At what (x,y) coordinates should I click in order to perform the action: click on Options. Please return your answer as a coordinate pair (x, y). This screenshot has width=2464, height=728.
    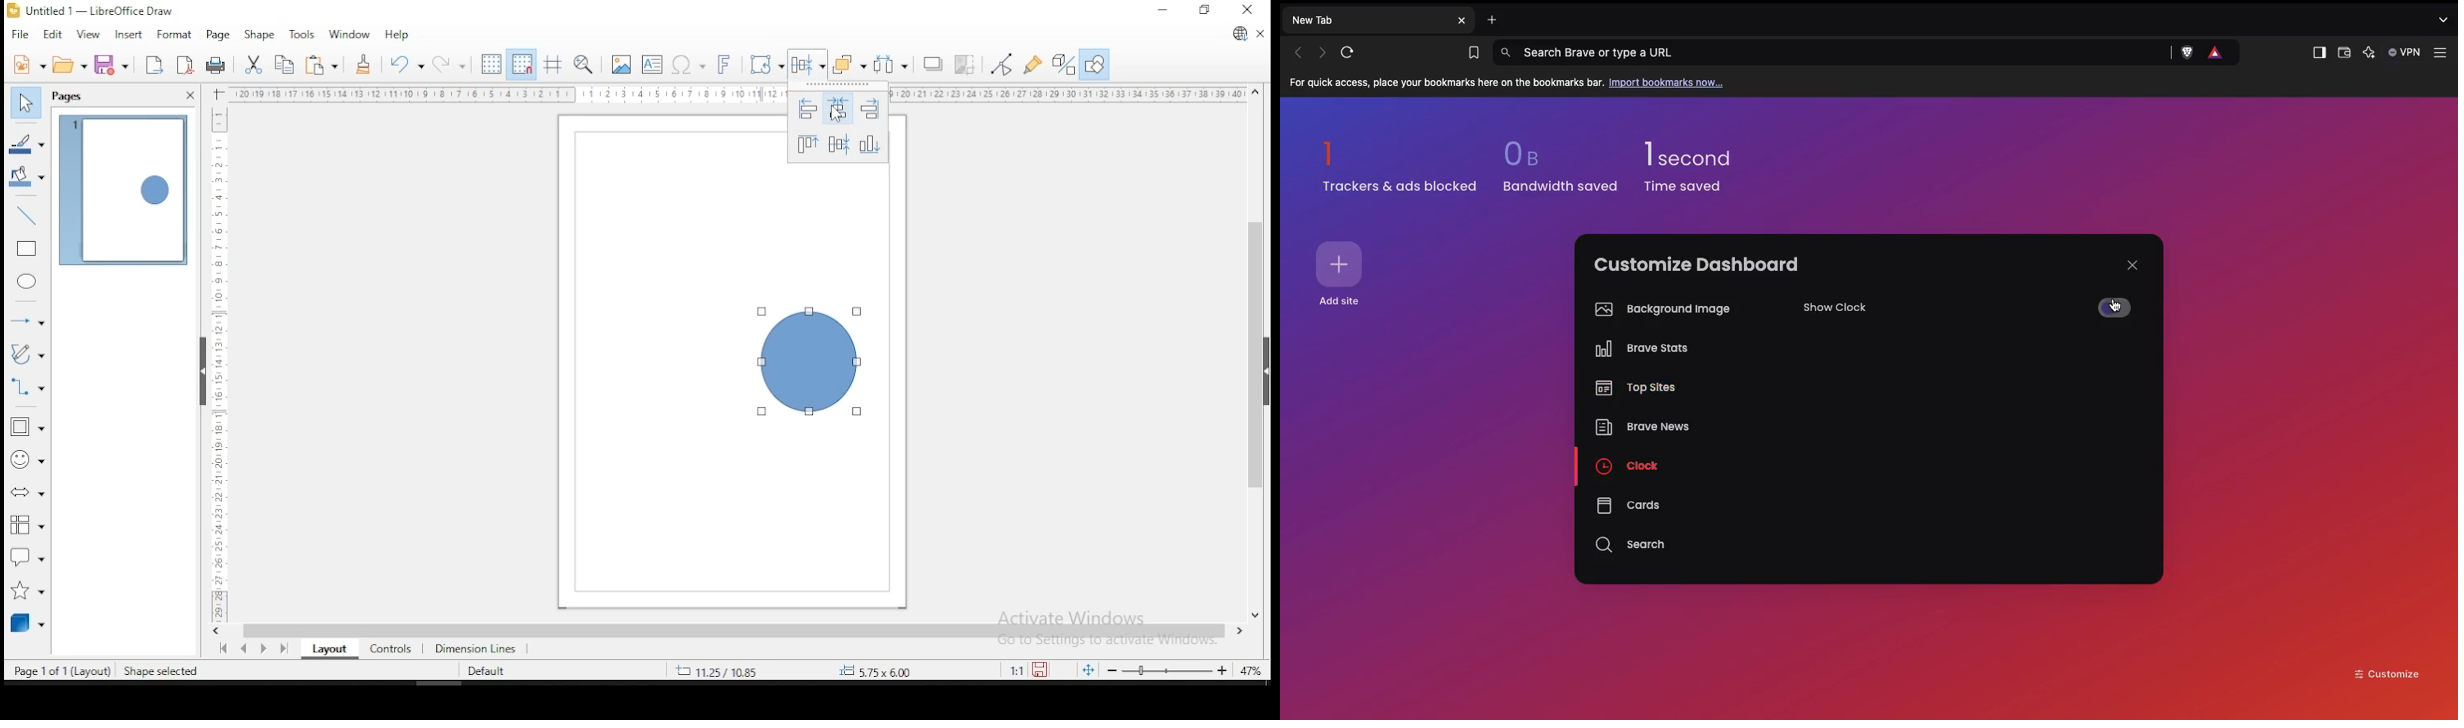
    Looking at the image, I should click on (2446, 19).